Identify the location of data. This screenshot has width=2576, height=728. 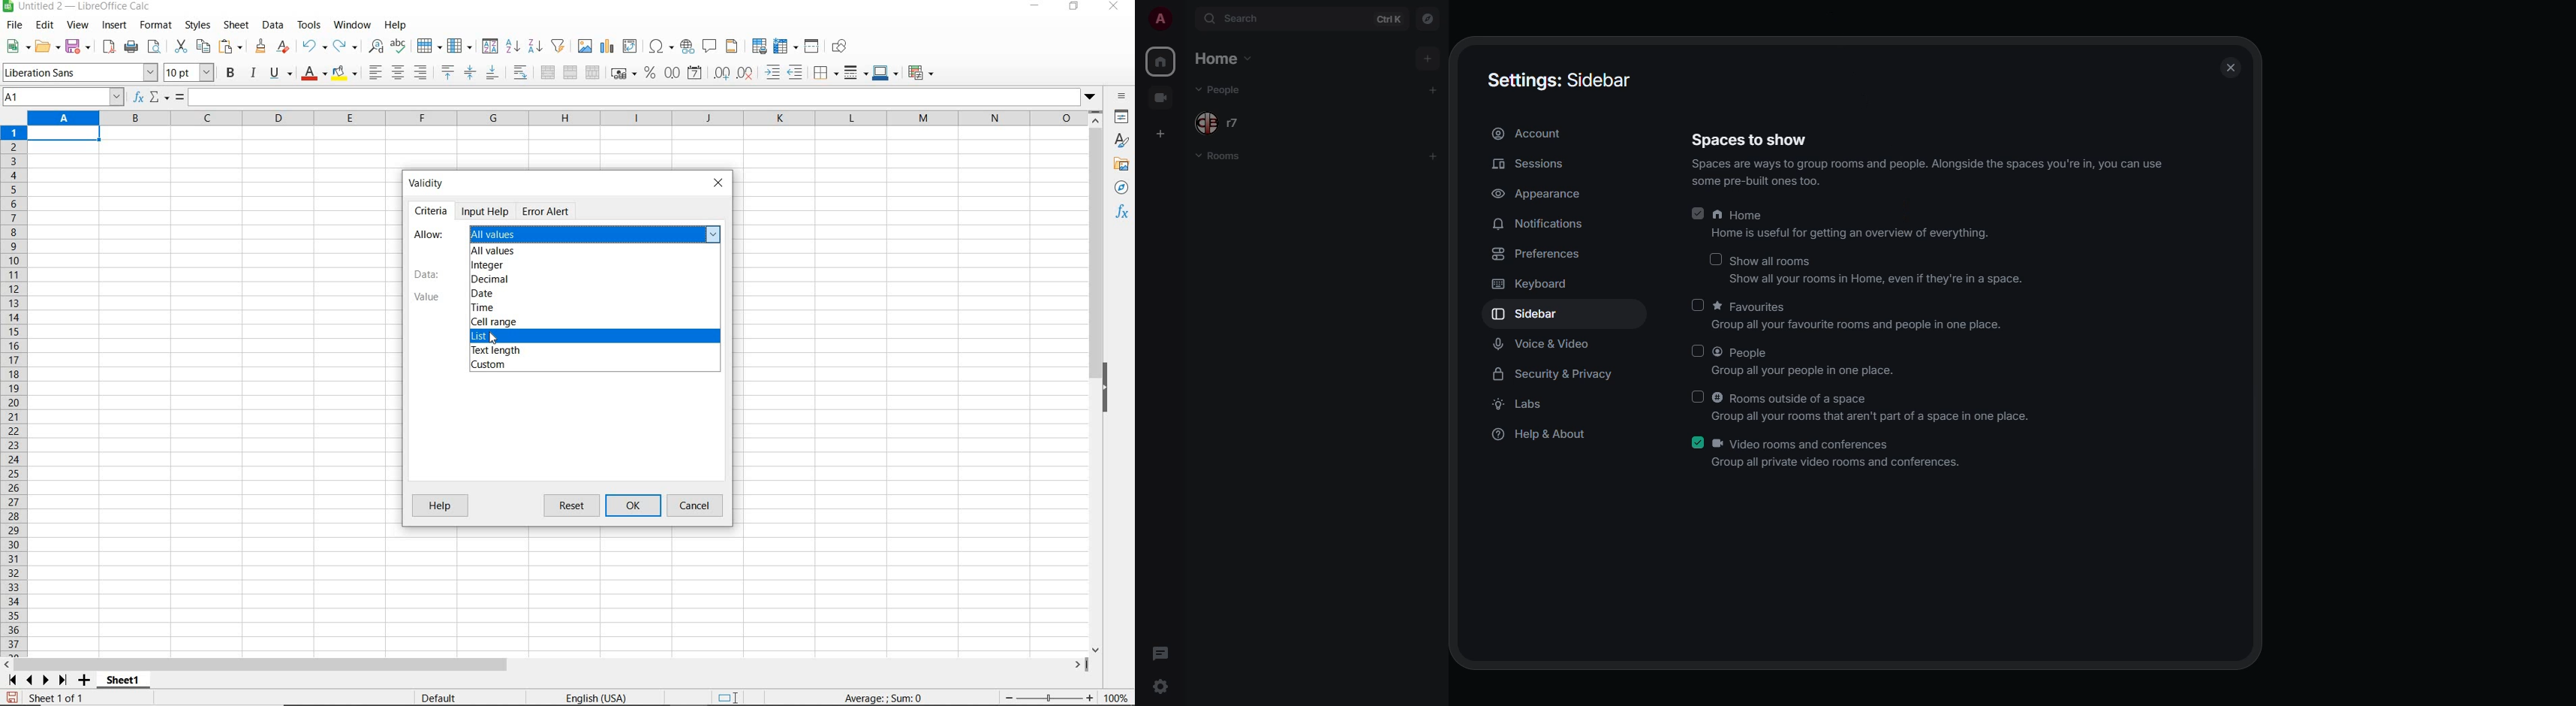
(272, 24).